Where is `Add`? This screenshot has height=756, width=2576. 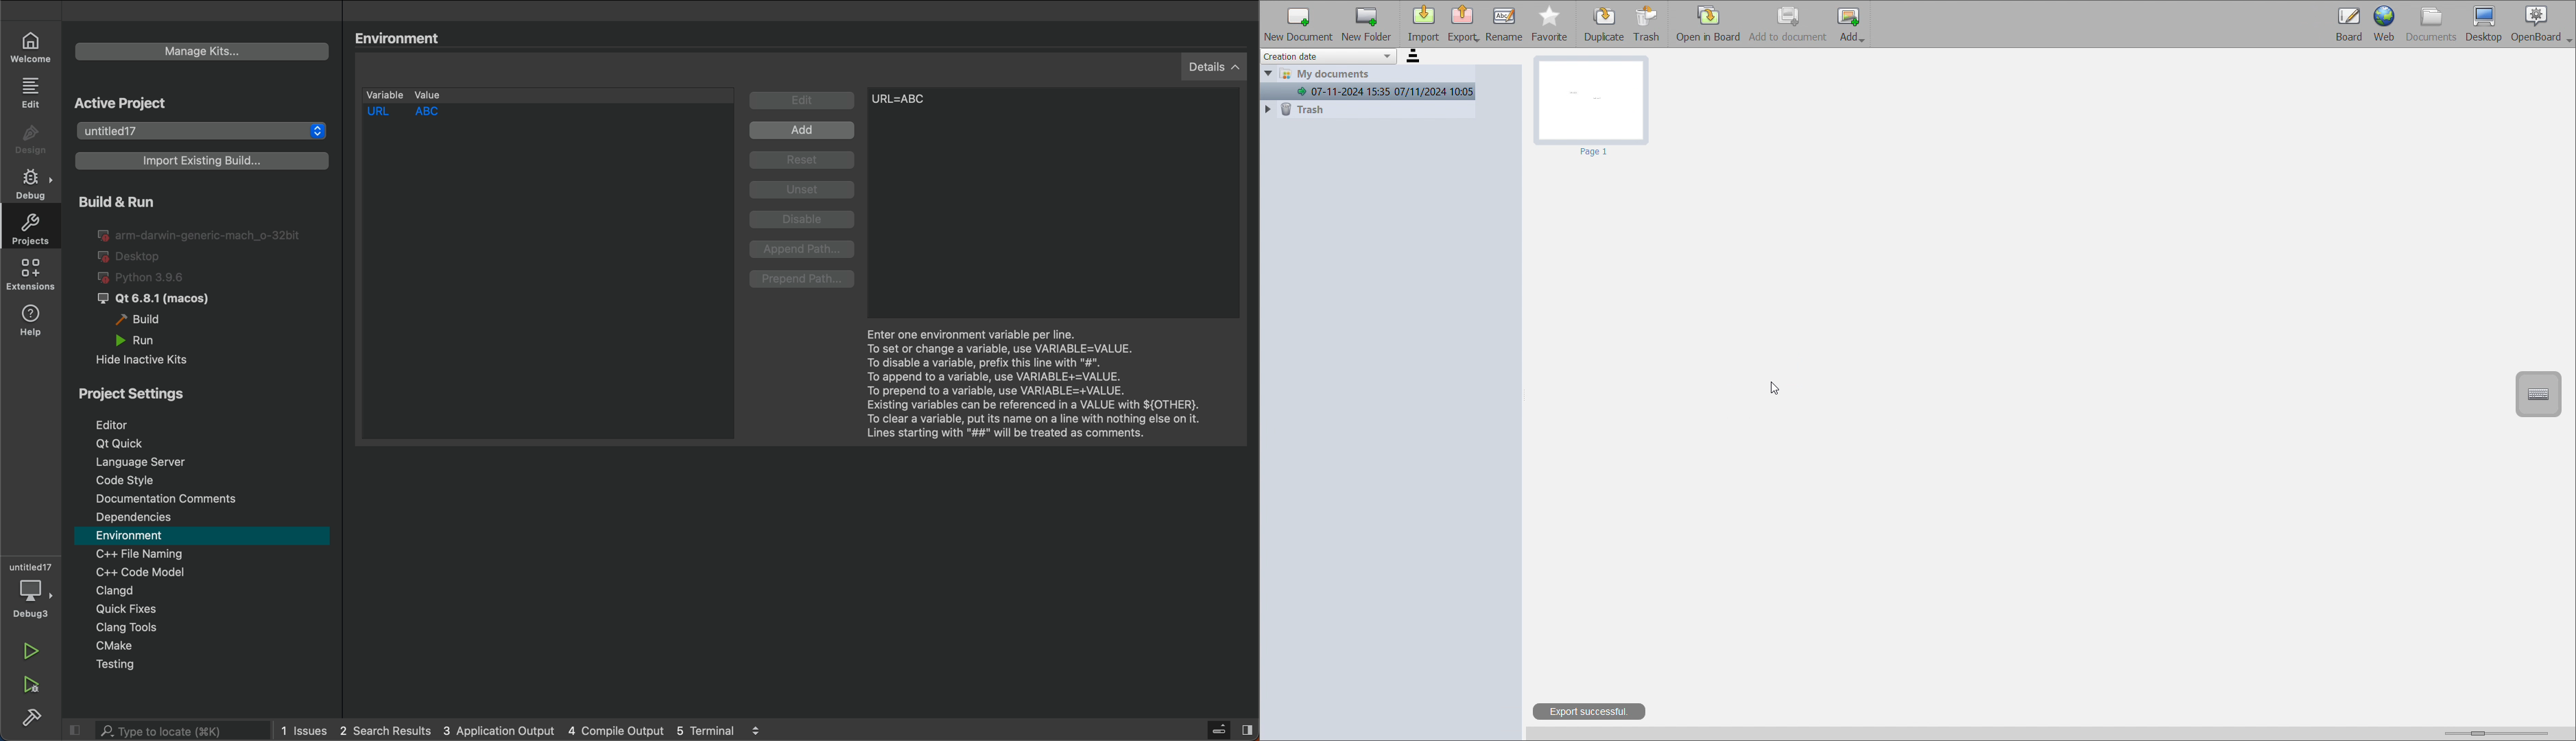
Add is located at coordinates (805, 132).